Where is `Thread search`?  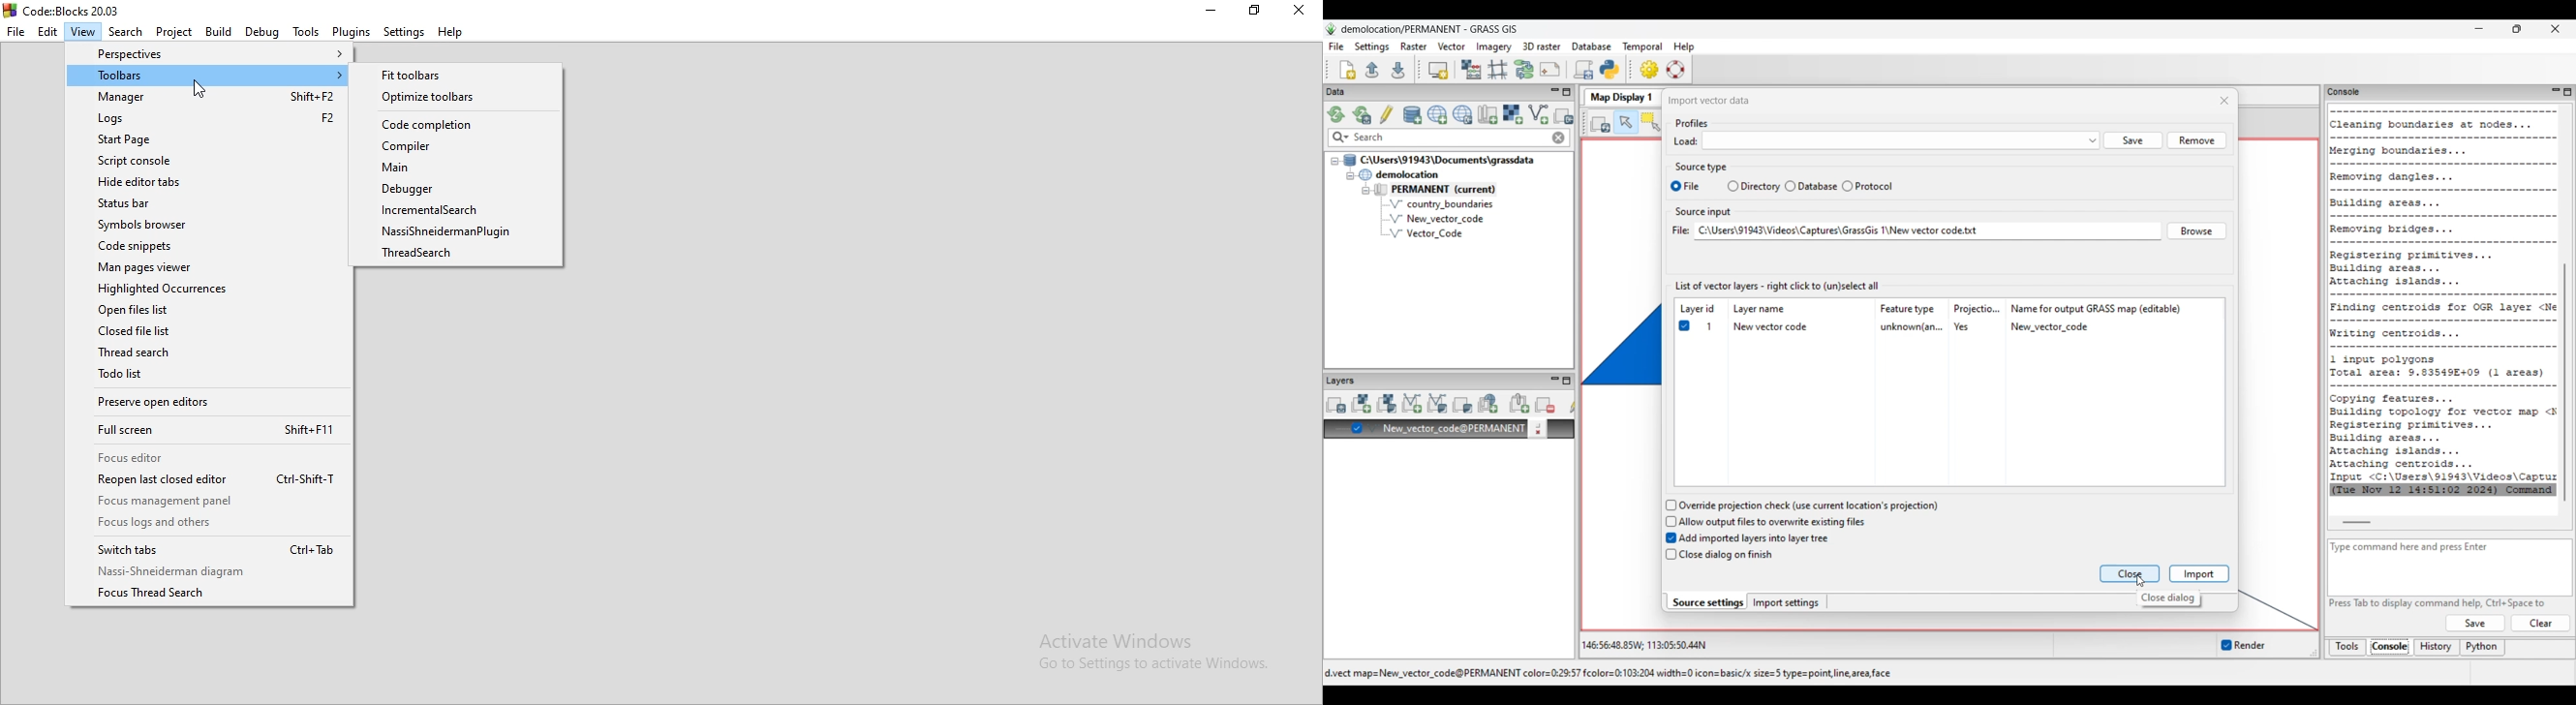
Thread search is located at coordinates (461, 256).